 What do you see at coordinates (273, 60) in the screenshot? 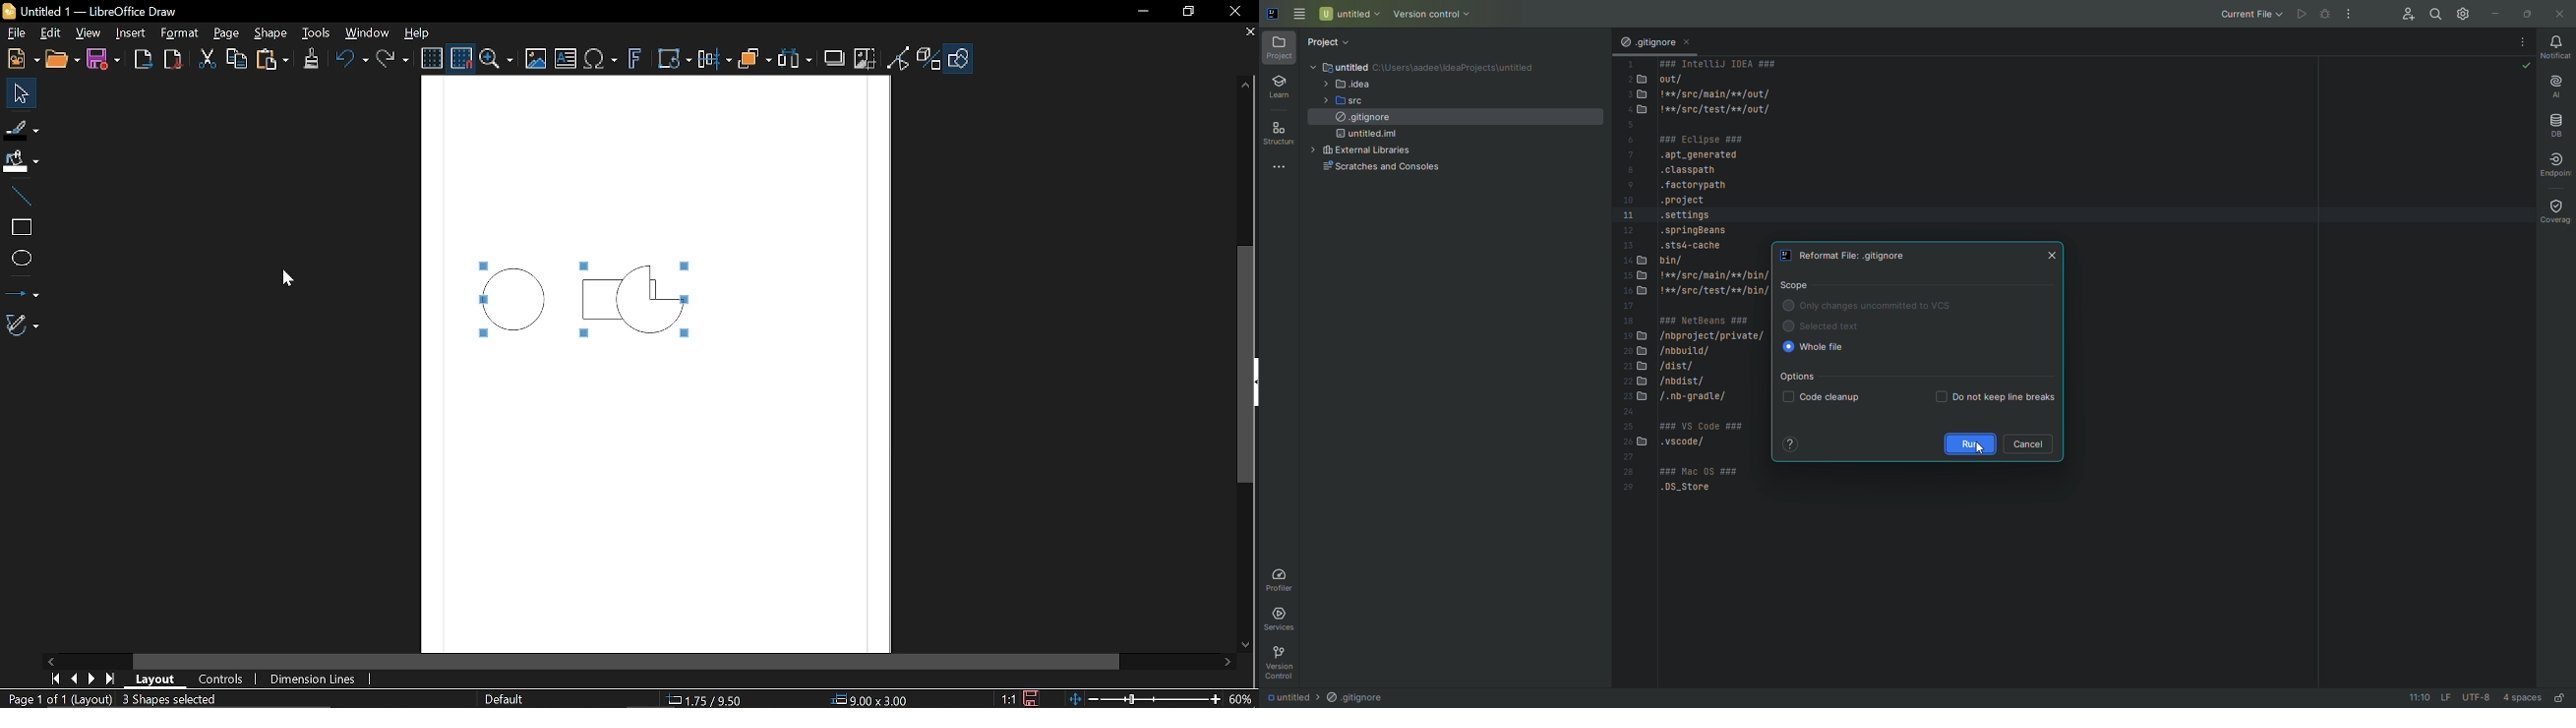
I see `paste` at bounding box center [273, 60].